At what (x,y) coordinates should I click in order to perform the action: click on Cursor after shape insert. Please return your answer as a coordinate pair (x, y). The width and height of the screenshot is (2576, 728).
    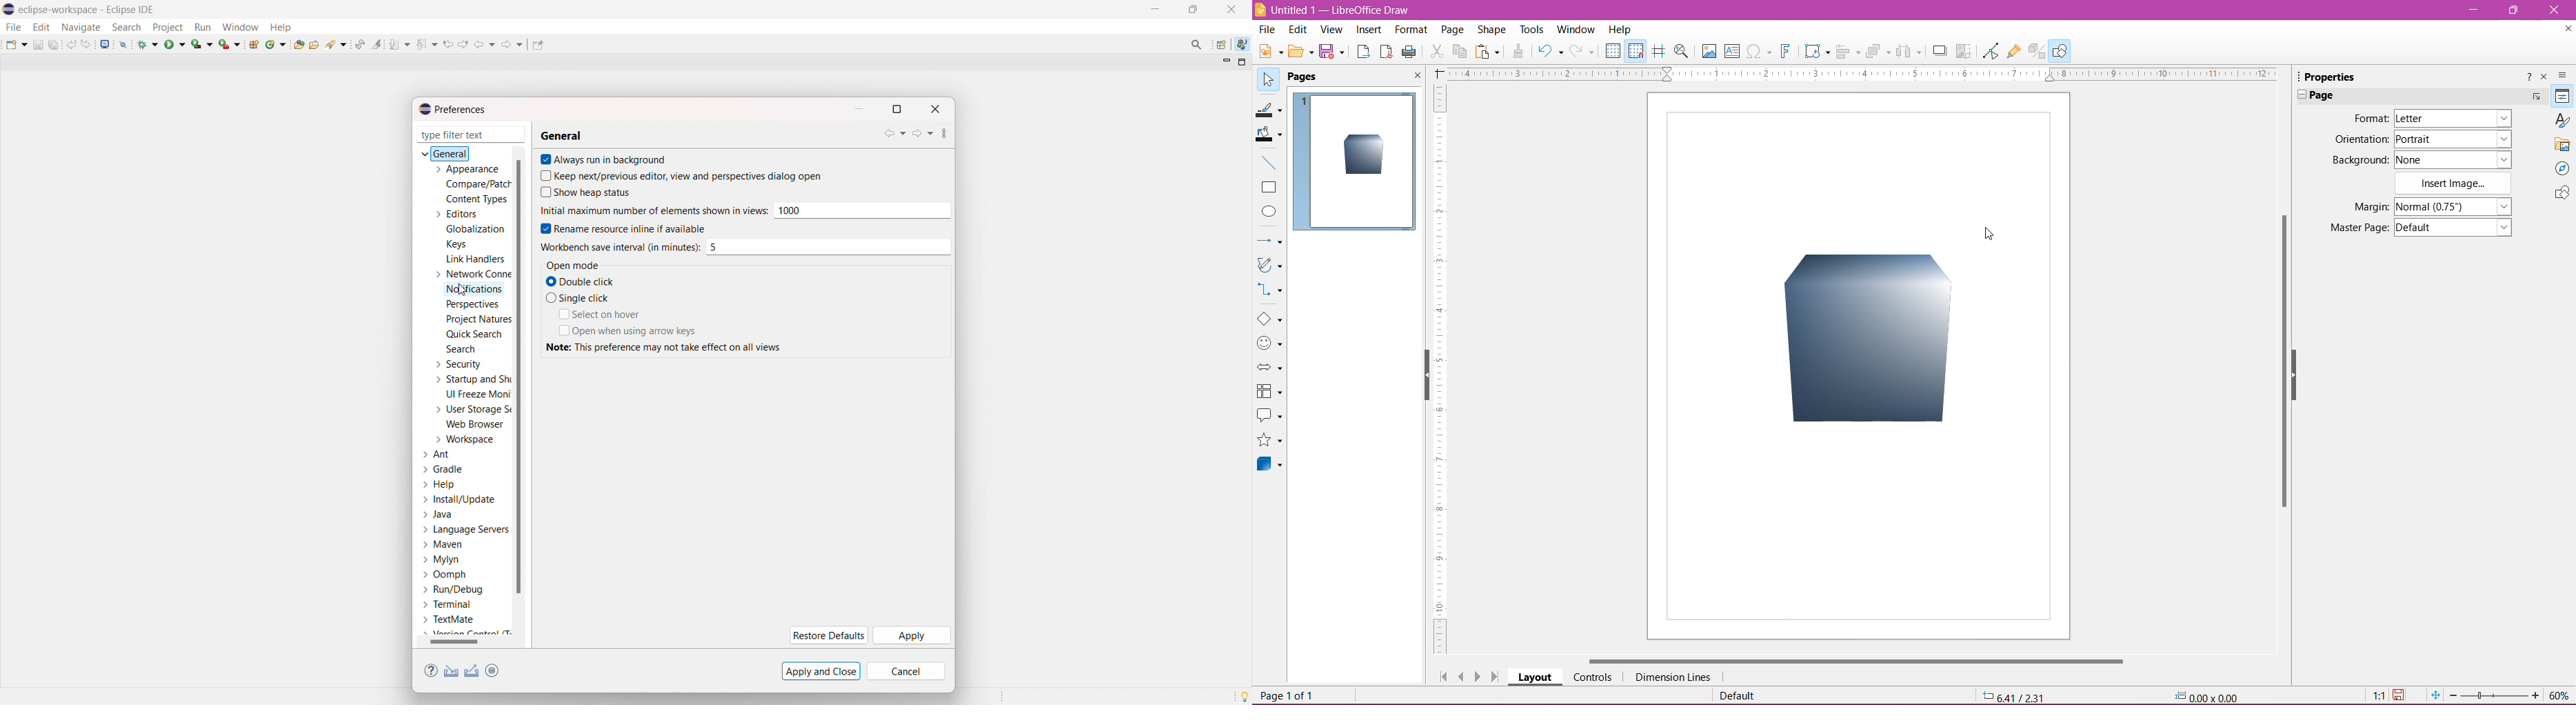
    Looking at the image, I should click on (1995, 232).